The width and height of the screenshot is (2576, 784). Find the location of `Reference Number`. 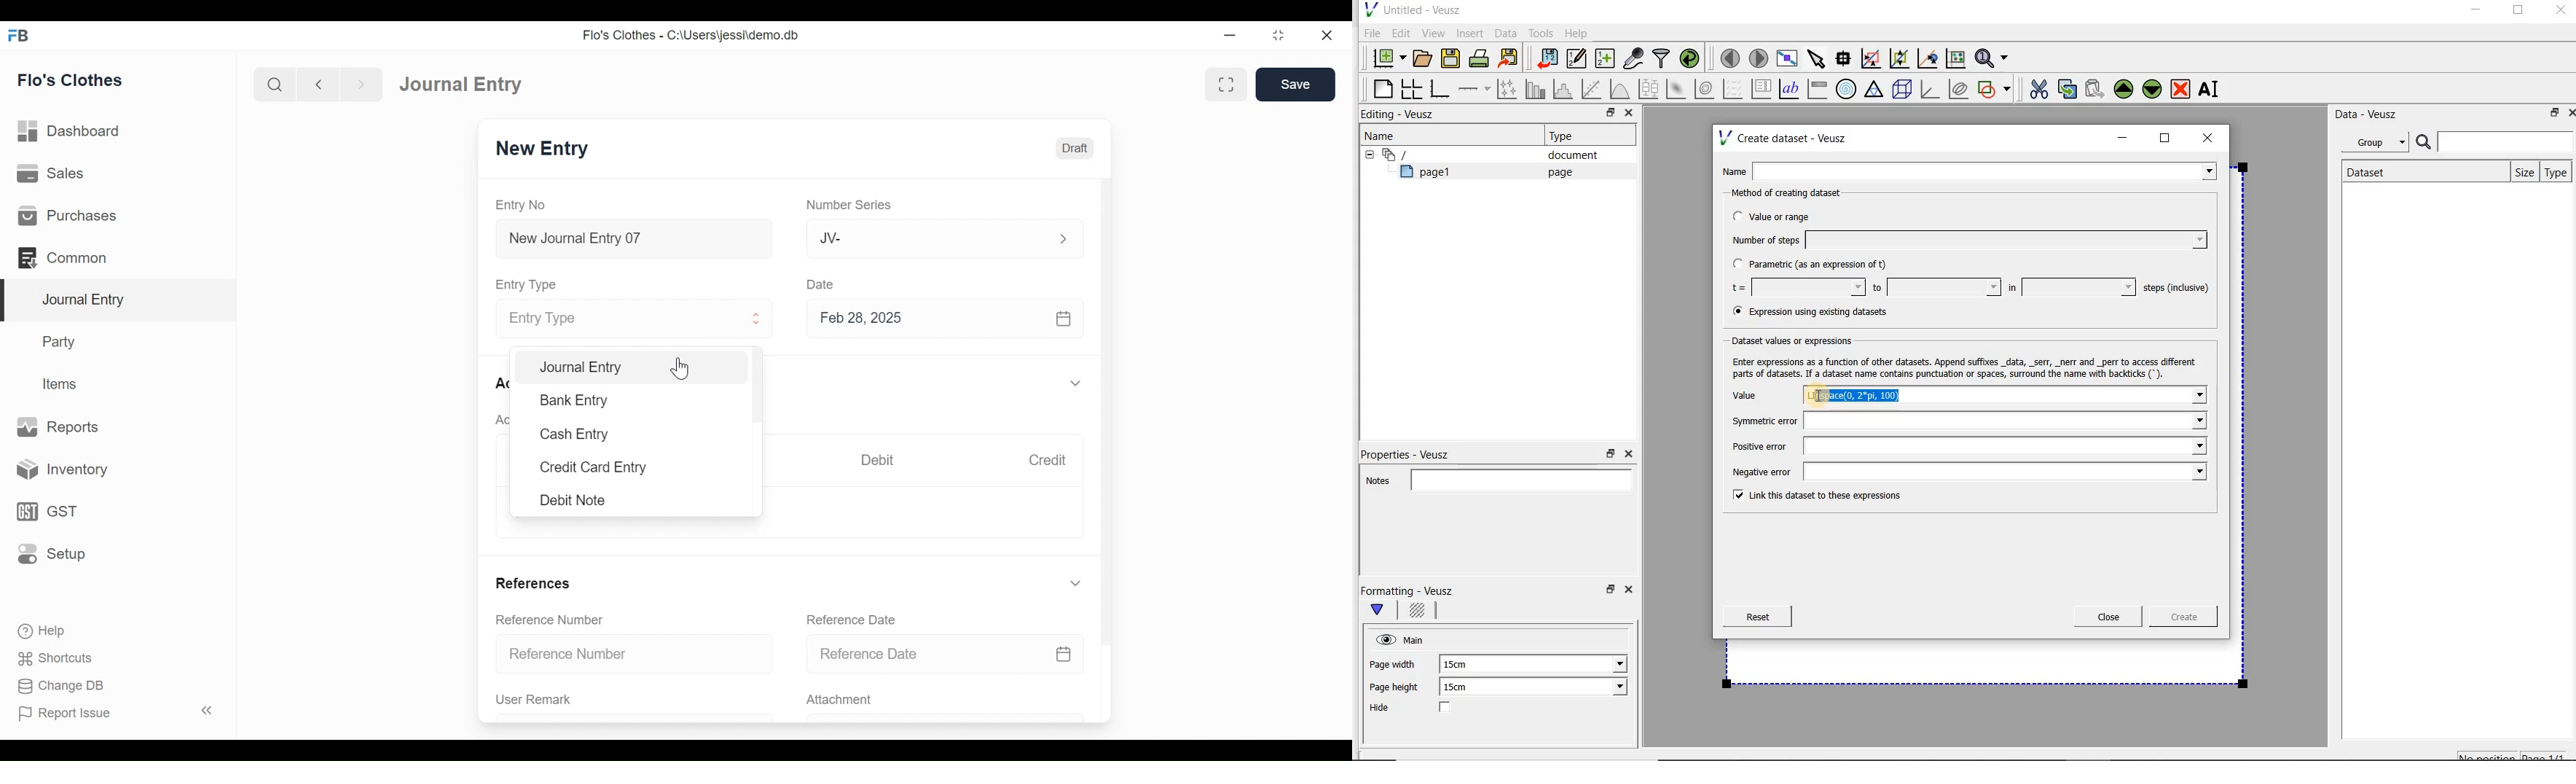

Reference Number is located at coordinates (619, 654).